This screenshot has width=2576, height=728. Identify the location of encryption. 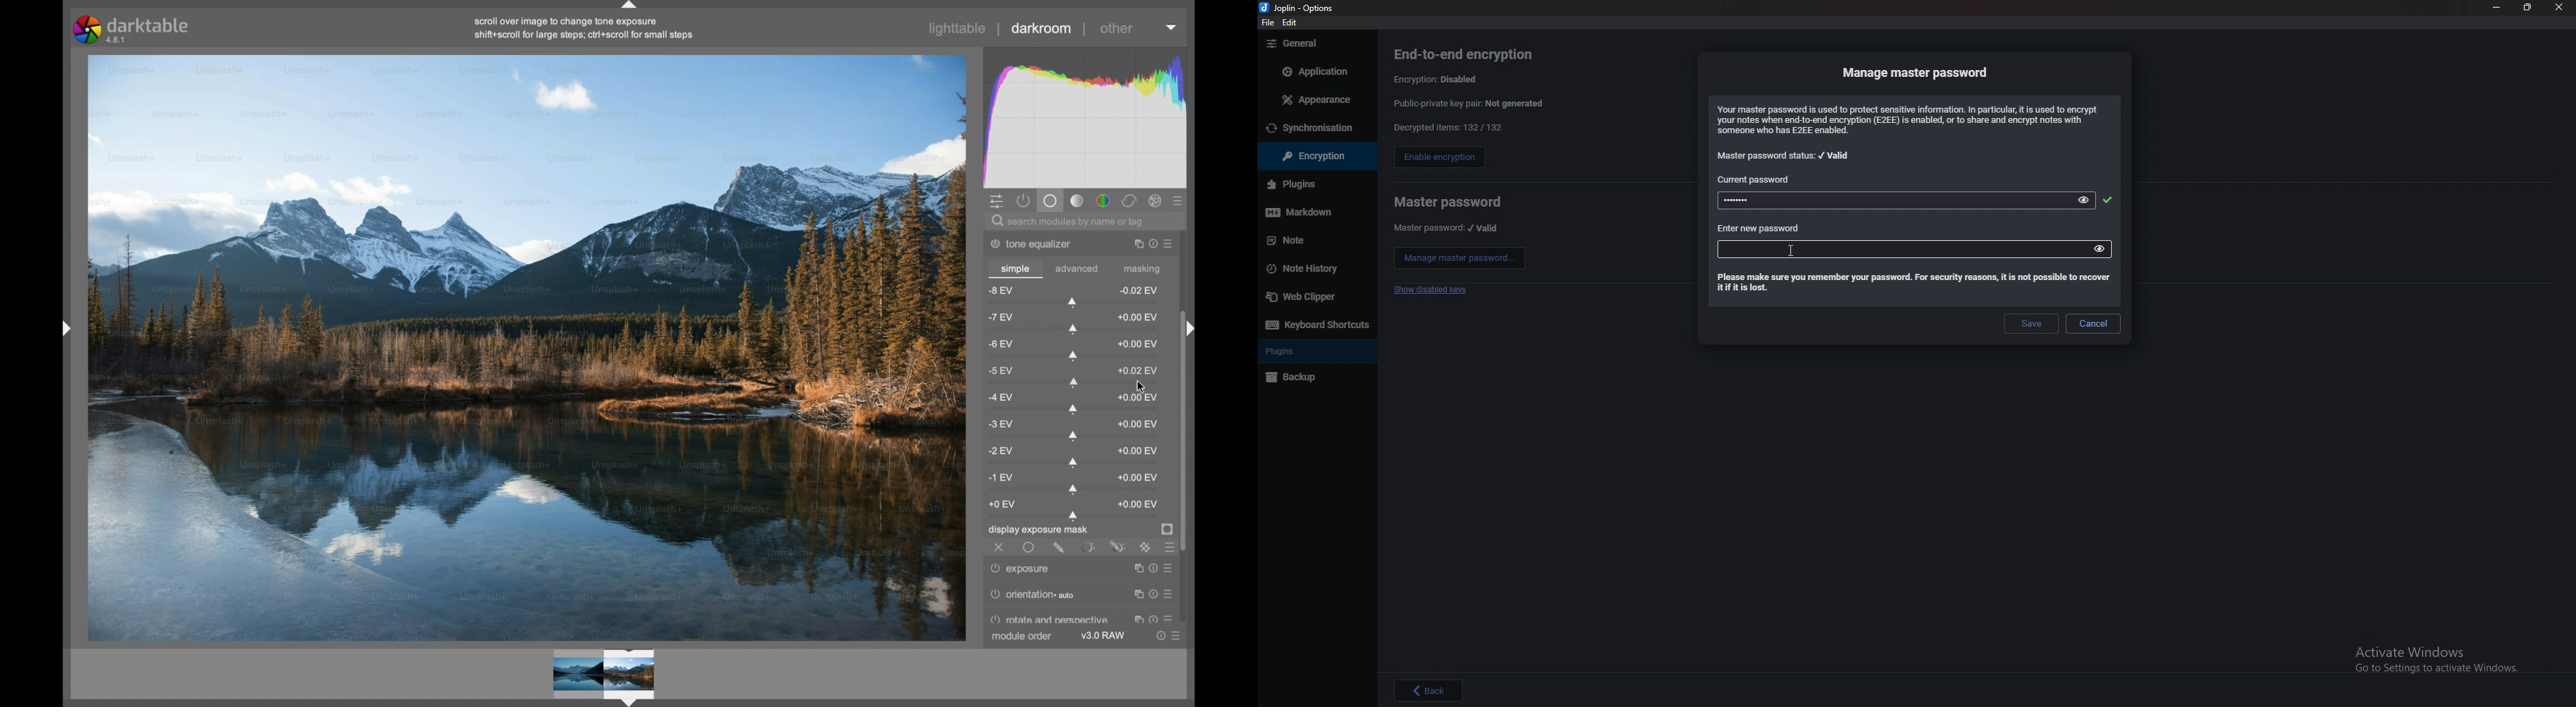
(1439, 78).